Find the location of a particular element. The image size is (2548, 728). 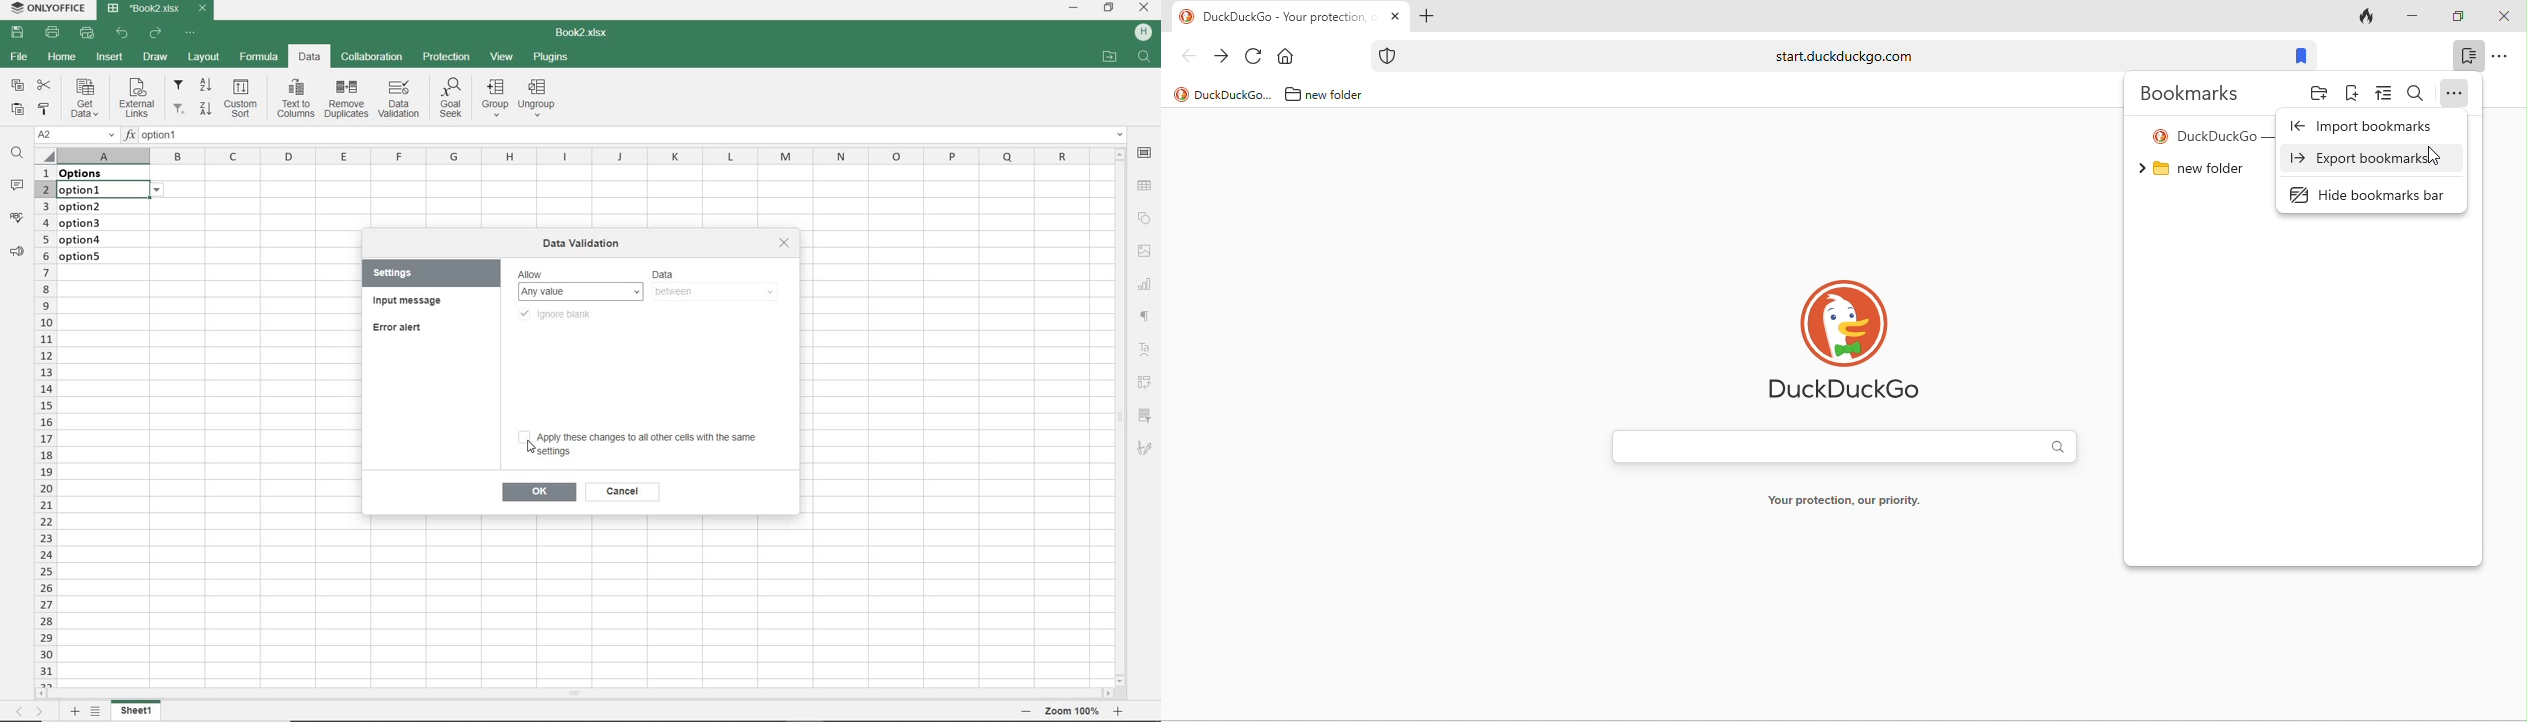

new folder is located at coordinates (2191, 169).